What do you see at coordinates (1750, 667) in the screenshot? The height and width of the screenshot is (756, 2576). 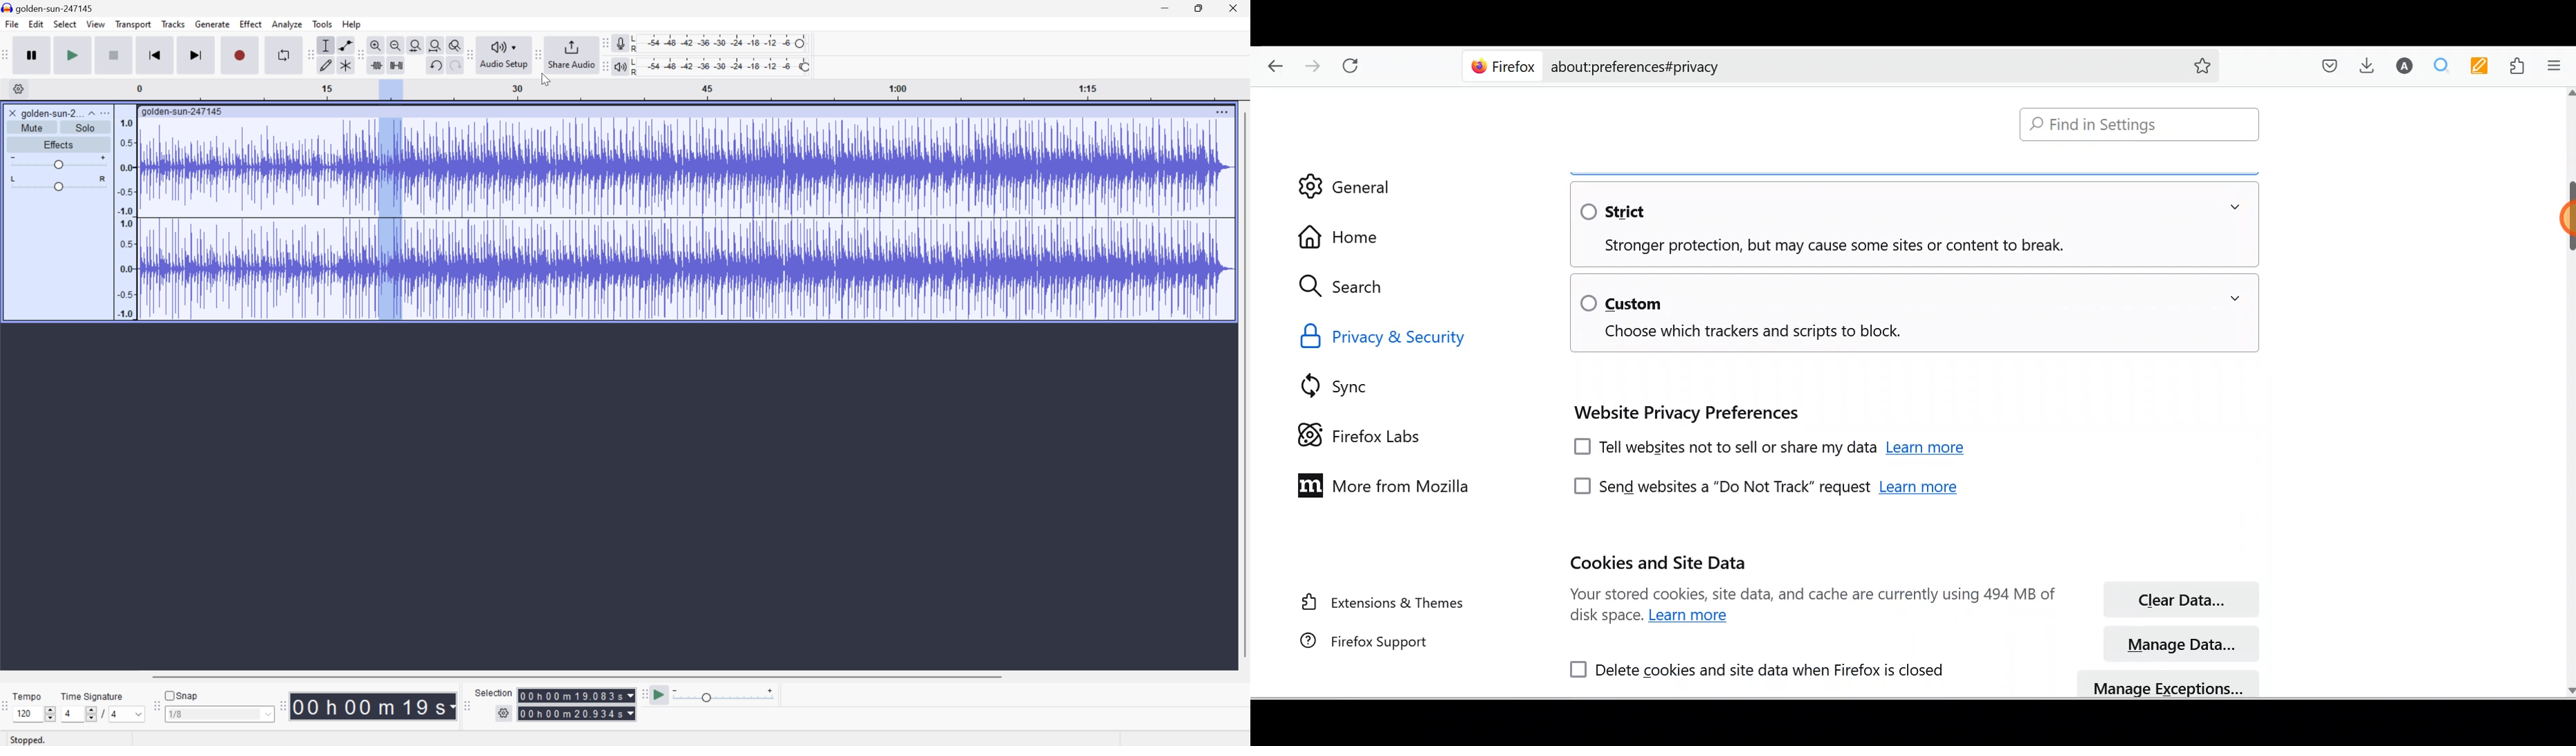 I see `Delete cookies and site data when Firefox is closed` at bounding box center [1750, 667].